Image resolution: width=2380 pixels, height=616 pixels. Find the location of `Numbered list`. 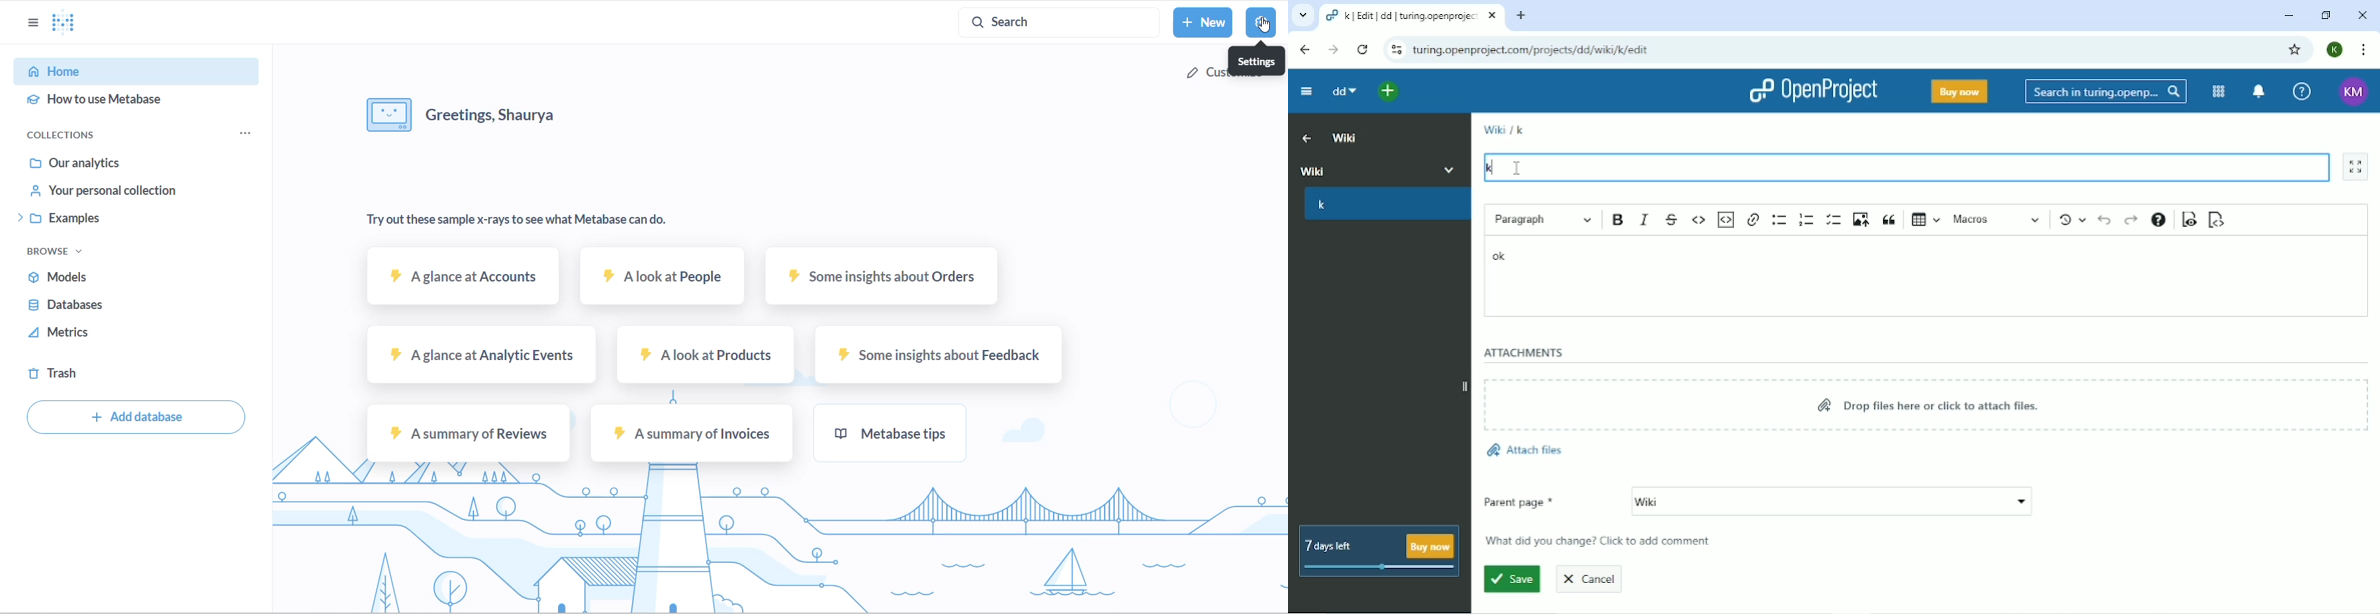

Numbered list is located at coordinates (1804, 219).